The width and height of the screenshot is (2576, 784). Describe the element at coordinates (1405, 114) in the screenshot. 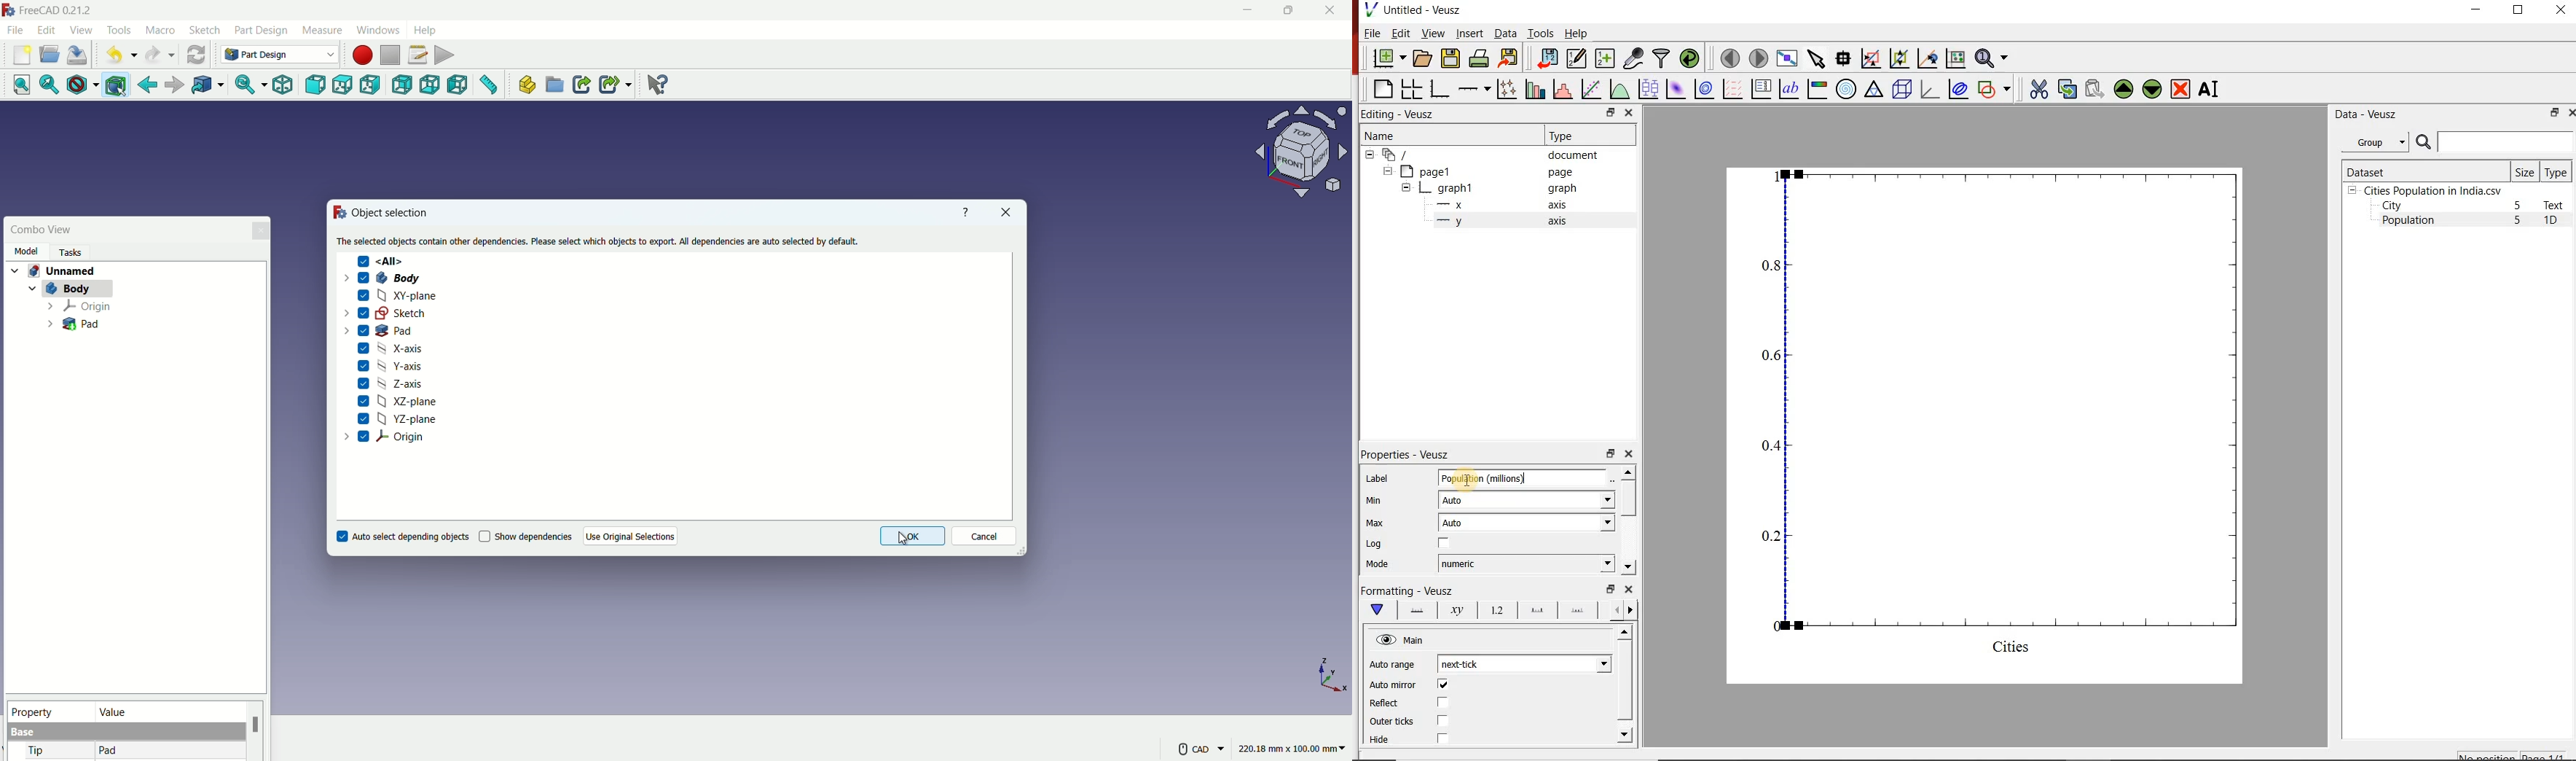

I see `Editing - Veusz` at that location.